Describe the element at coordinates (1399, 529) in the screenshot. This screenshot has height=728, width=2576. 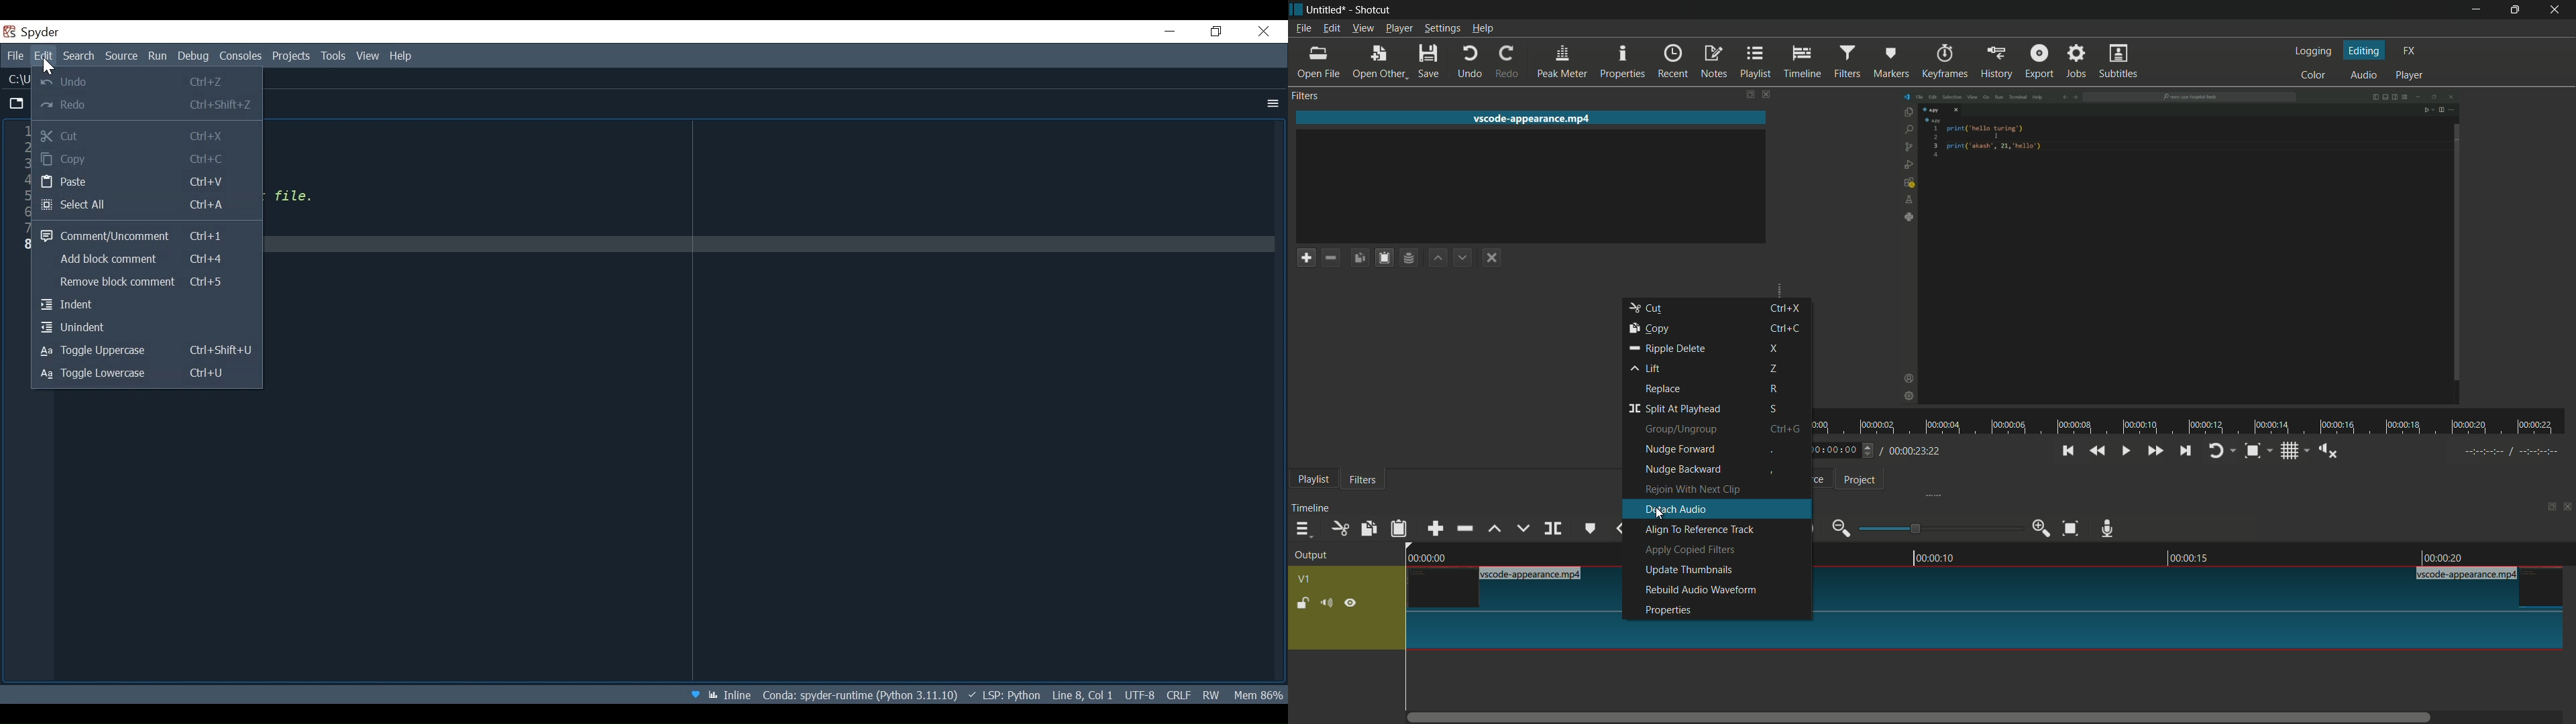
I see `paste` at that location.